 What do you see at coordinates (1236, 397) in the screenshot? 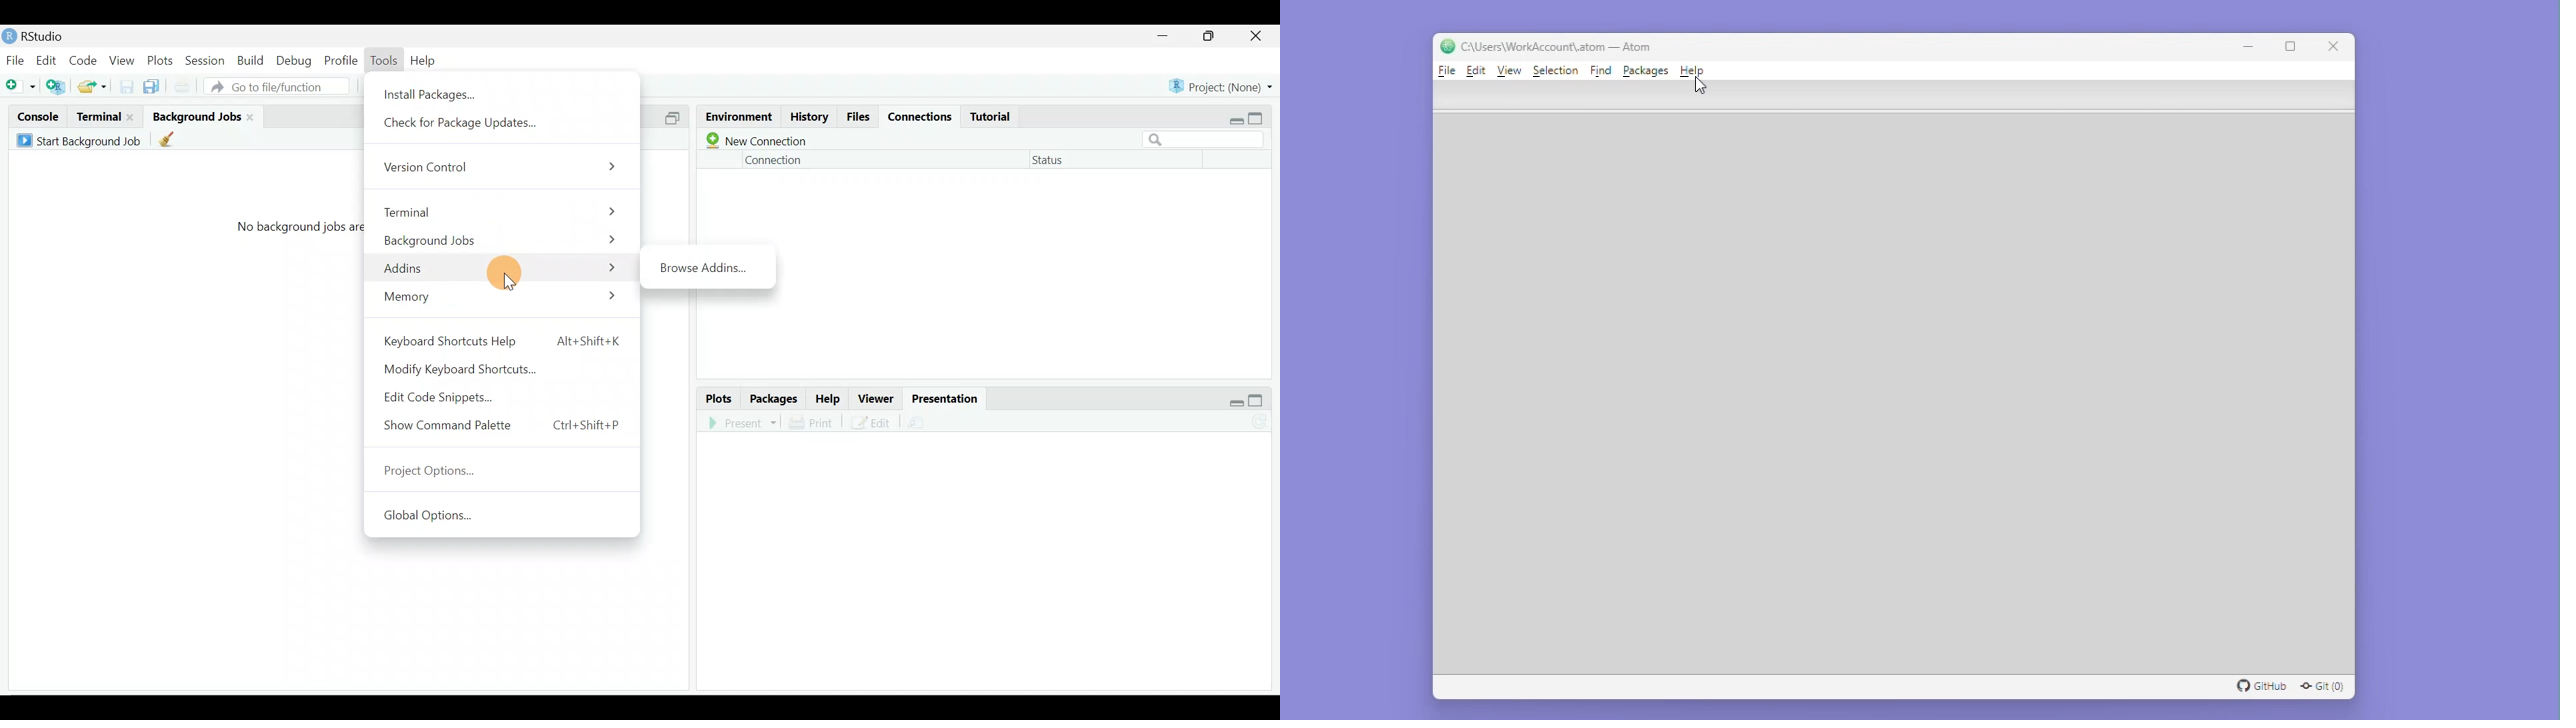
I see `restore down` at bounding box center [1236, 397].